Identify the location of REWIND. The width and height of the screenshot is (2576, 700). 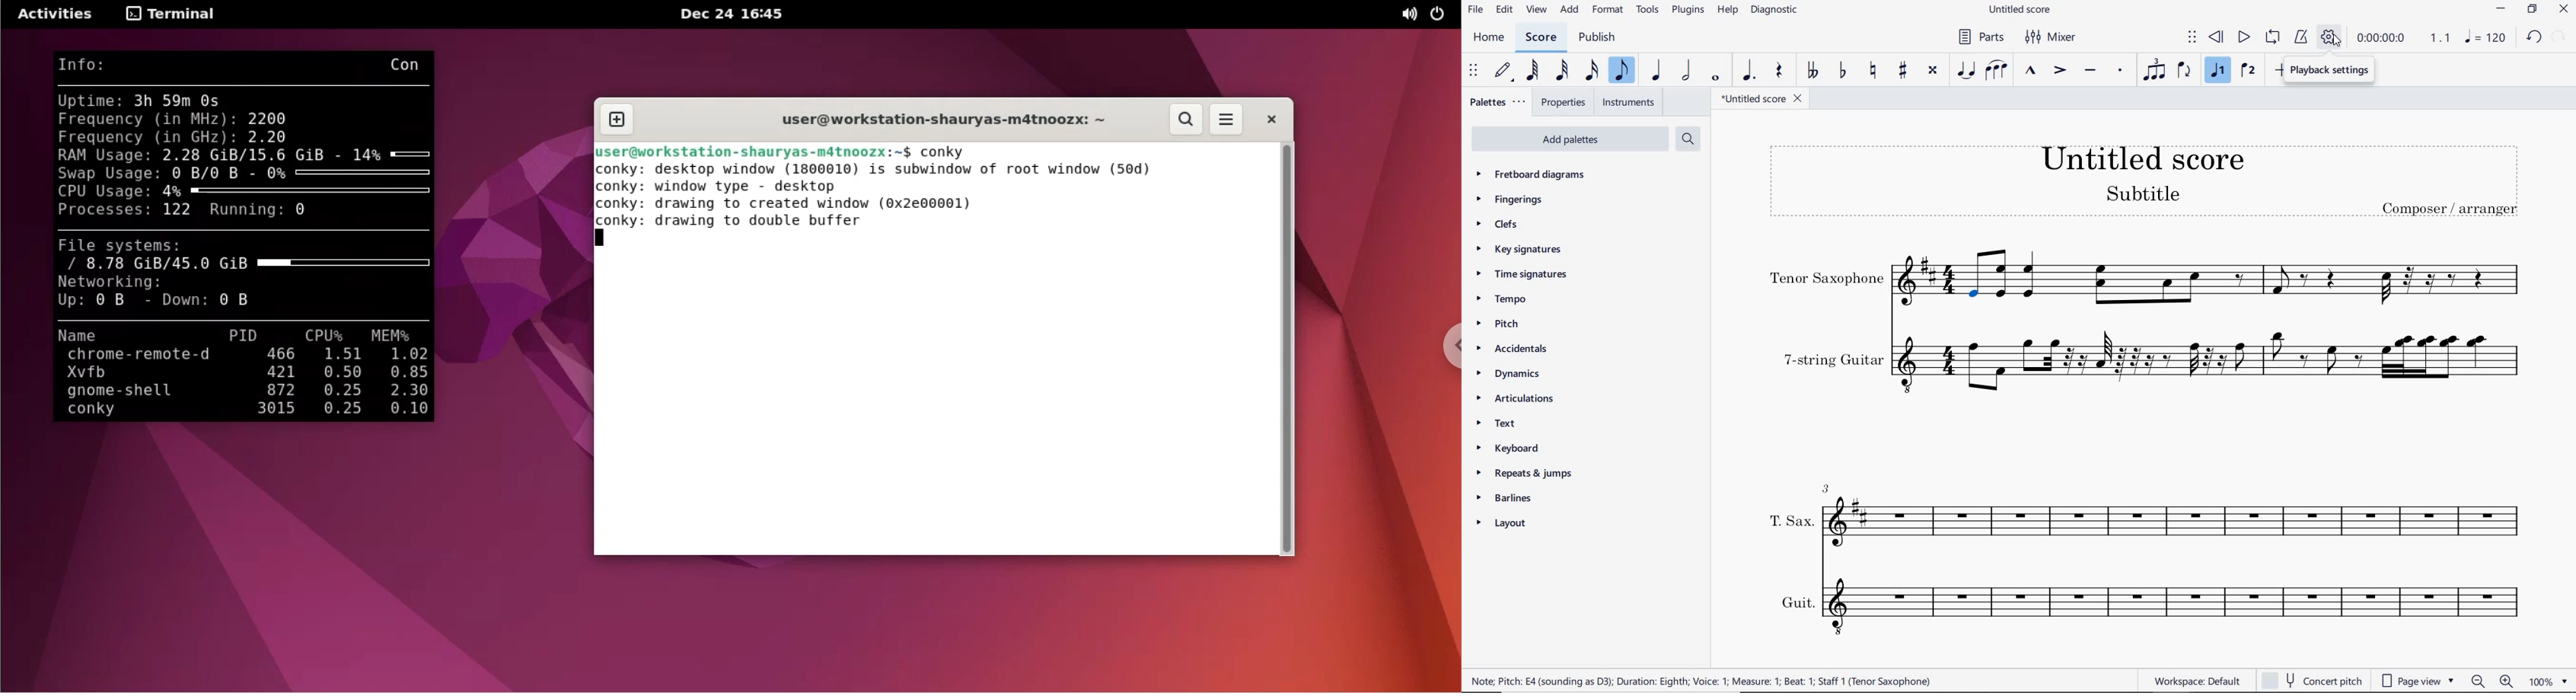
(2219, 36).